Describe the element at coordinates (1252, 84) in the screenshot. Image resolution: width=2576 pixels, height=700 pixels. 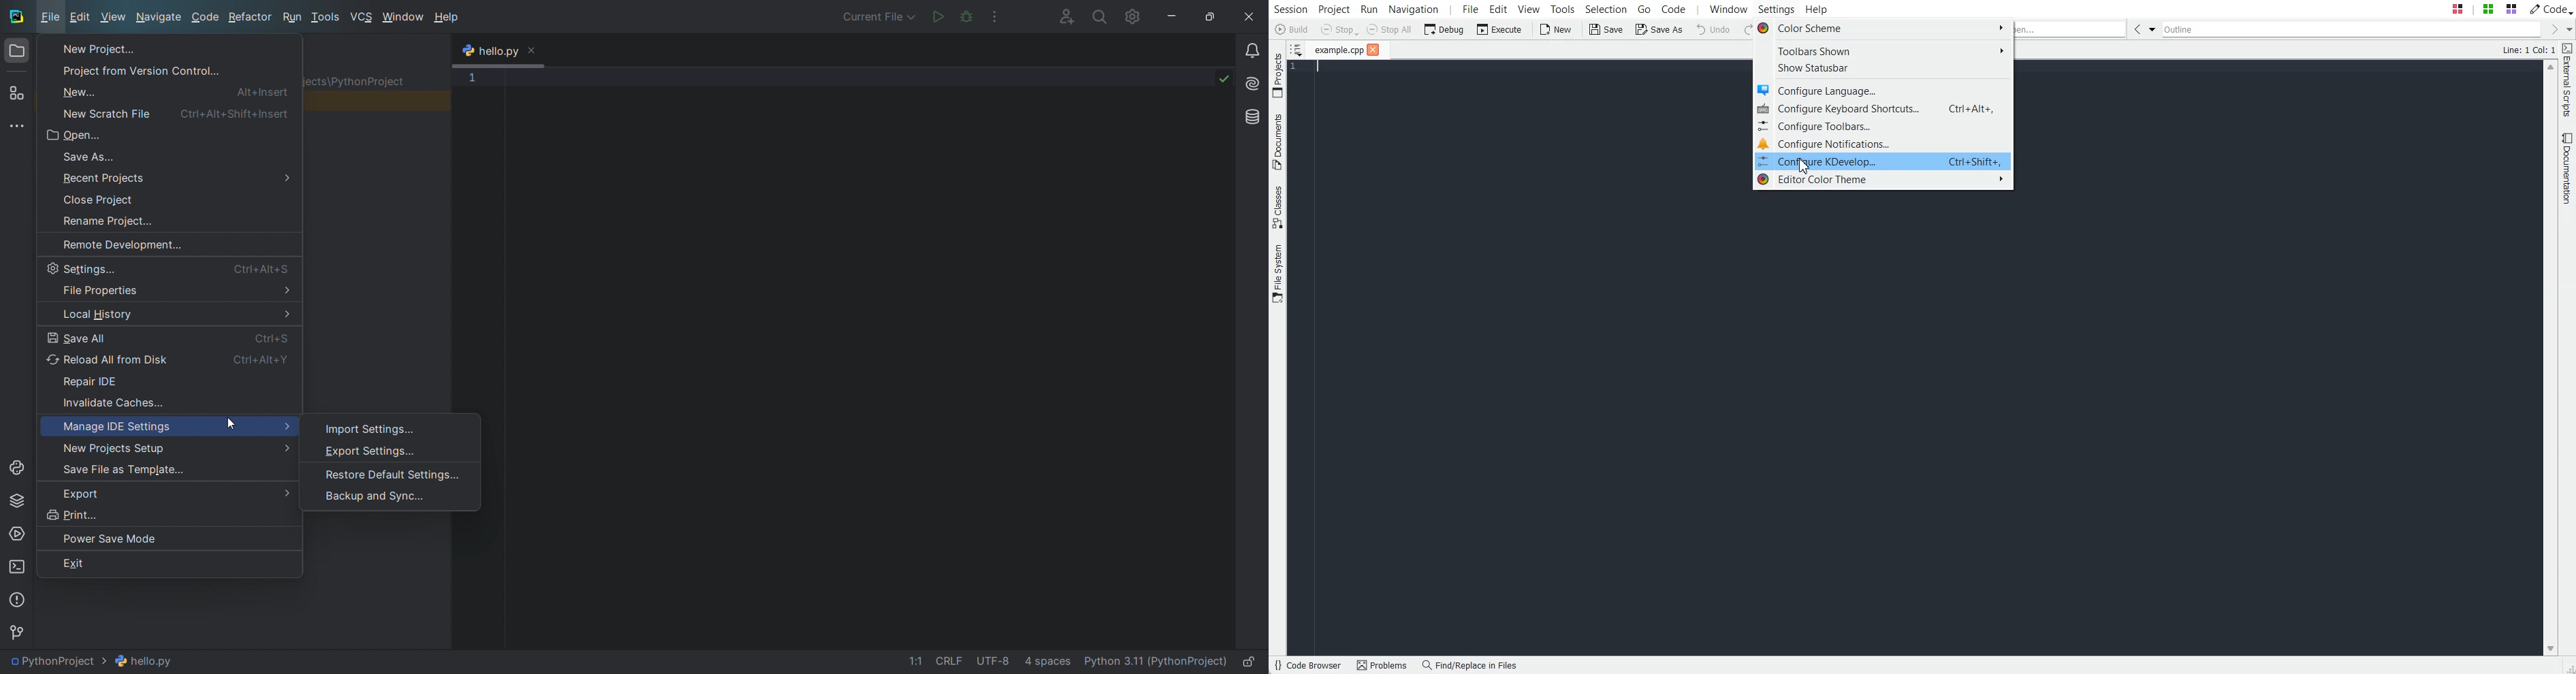
I see `ai assistant` at that location.